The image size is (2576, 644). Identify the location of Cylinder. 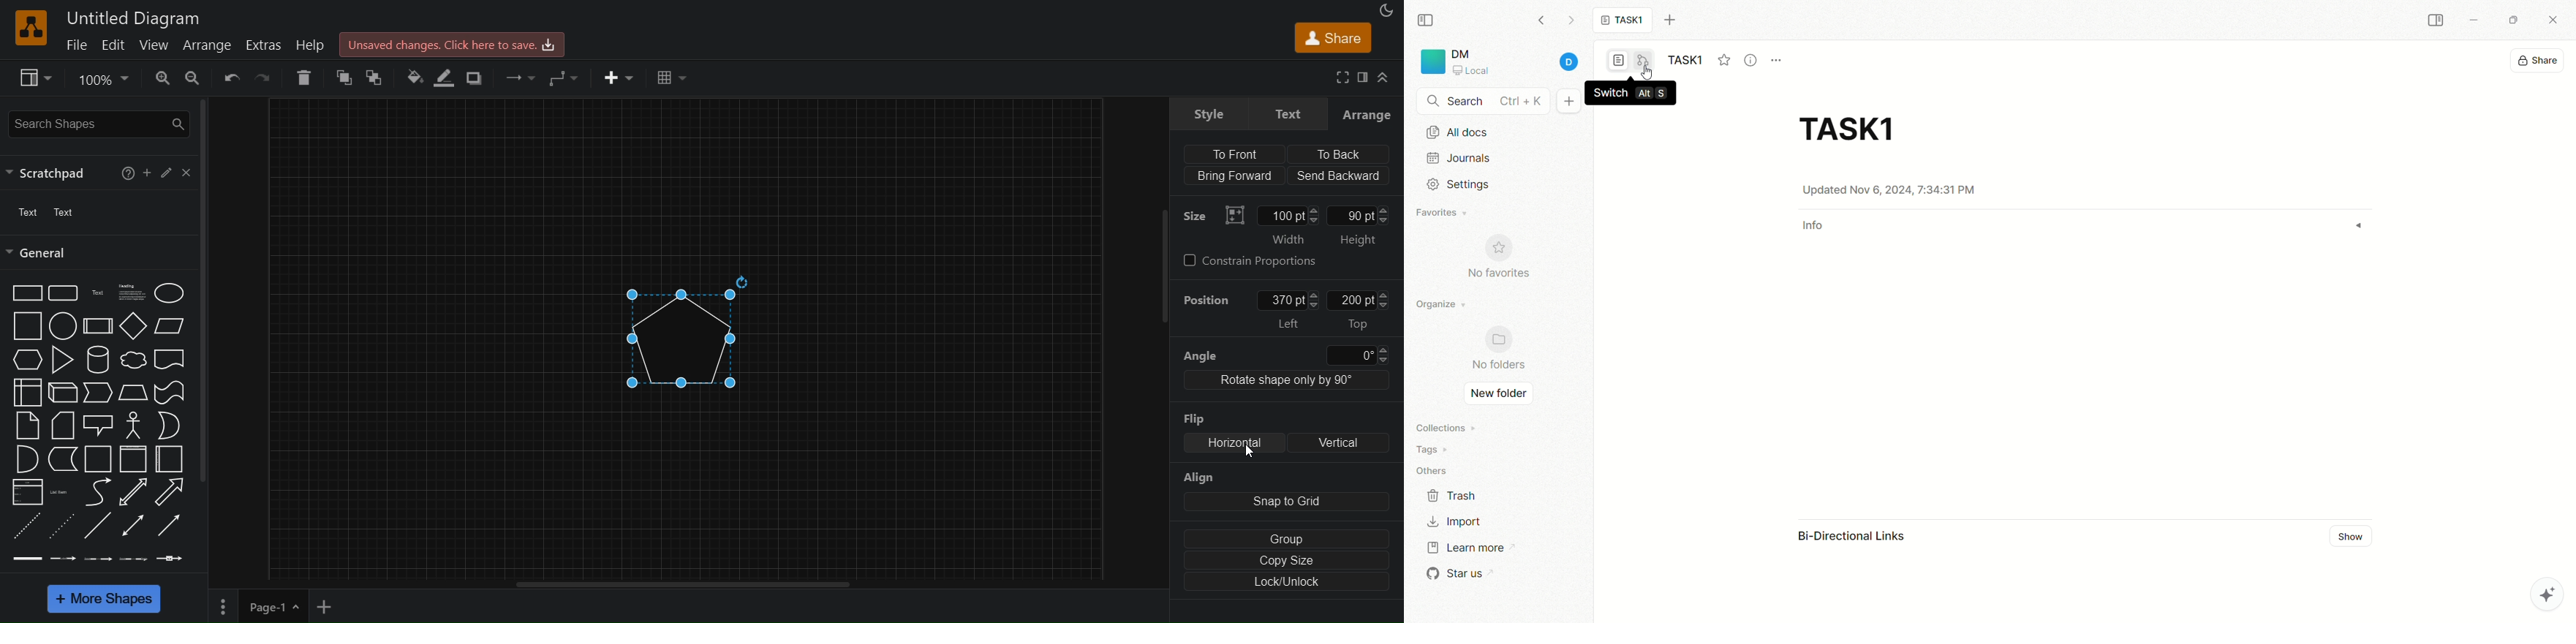
(99, 360).